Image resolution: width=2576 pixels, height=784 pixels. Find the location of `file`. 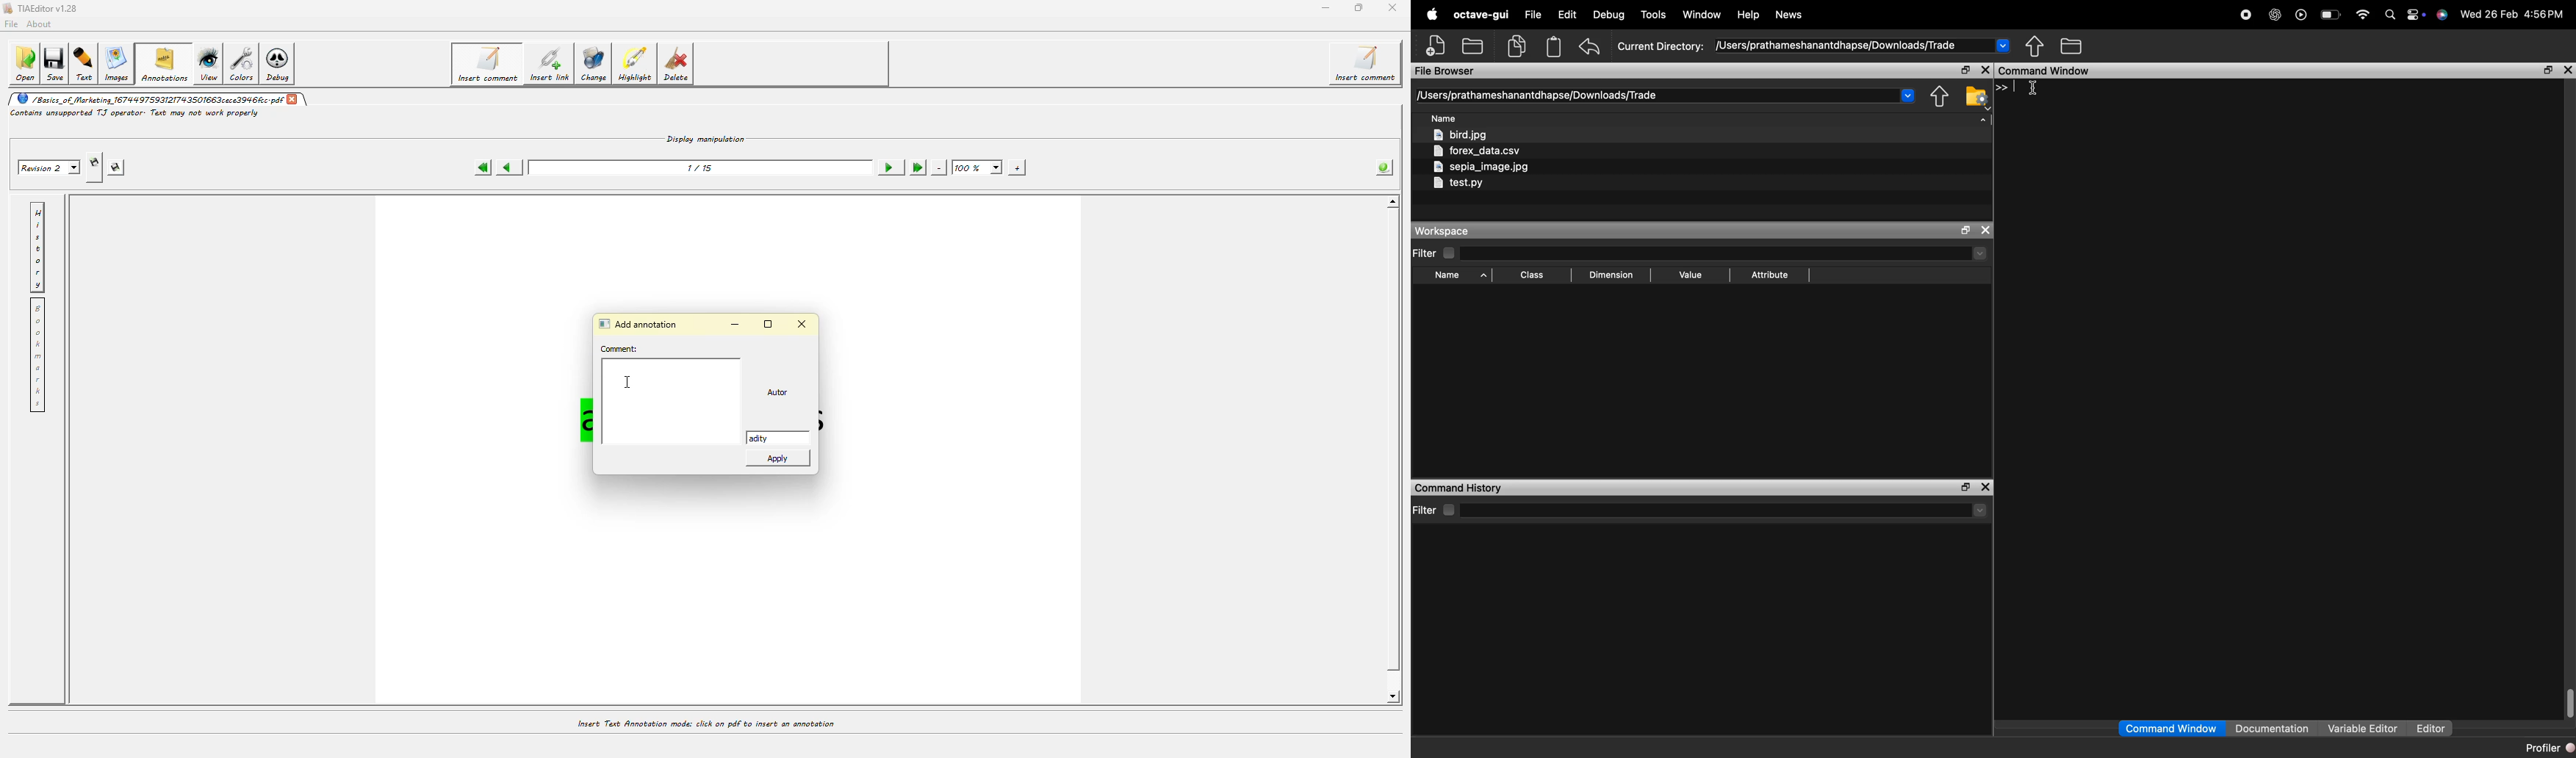

file is located at coordinates (1532, 14).